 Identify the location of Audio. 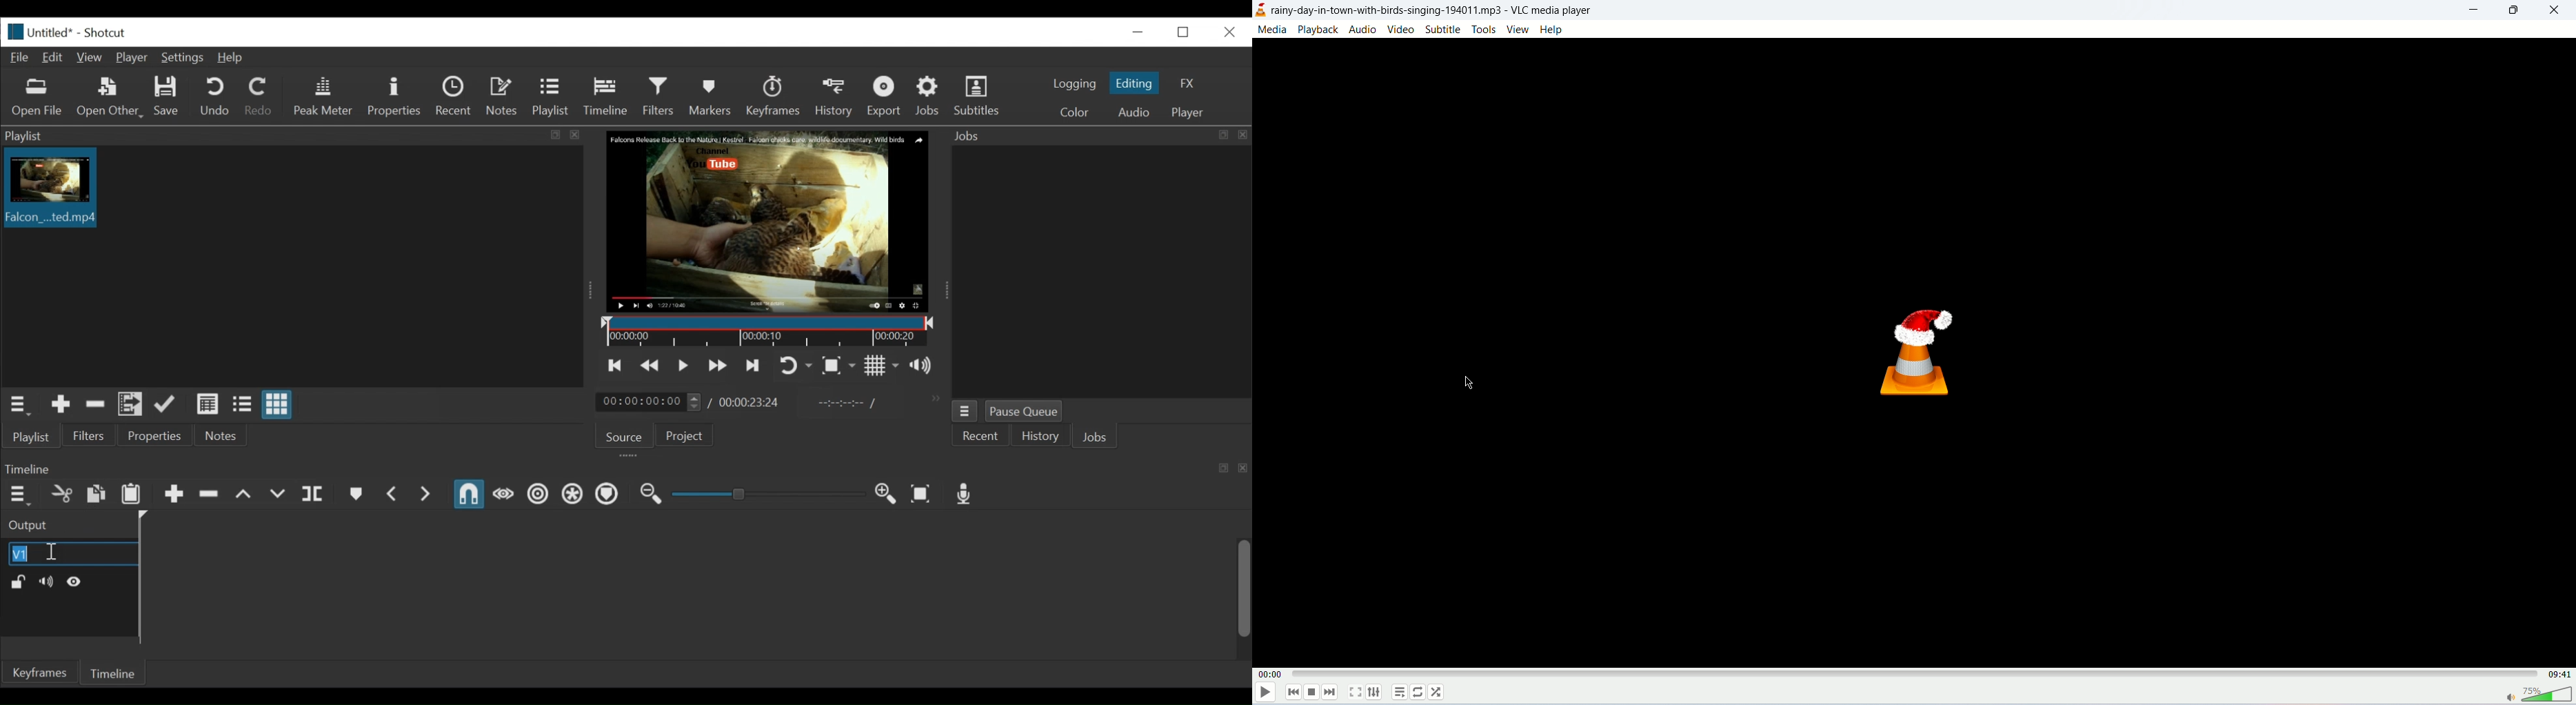
(1133, 111).